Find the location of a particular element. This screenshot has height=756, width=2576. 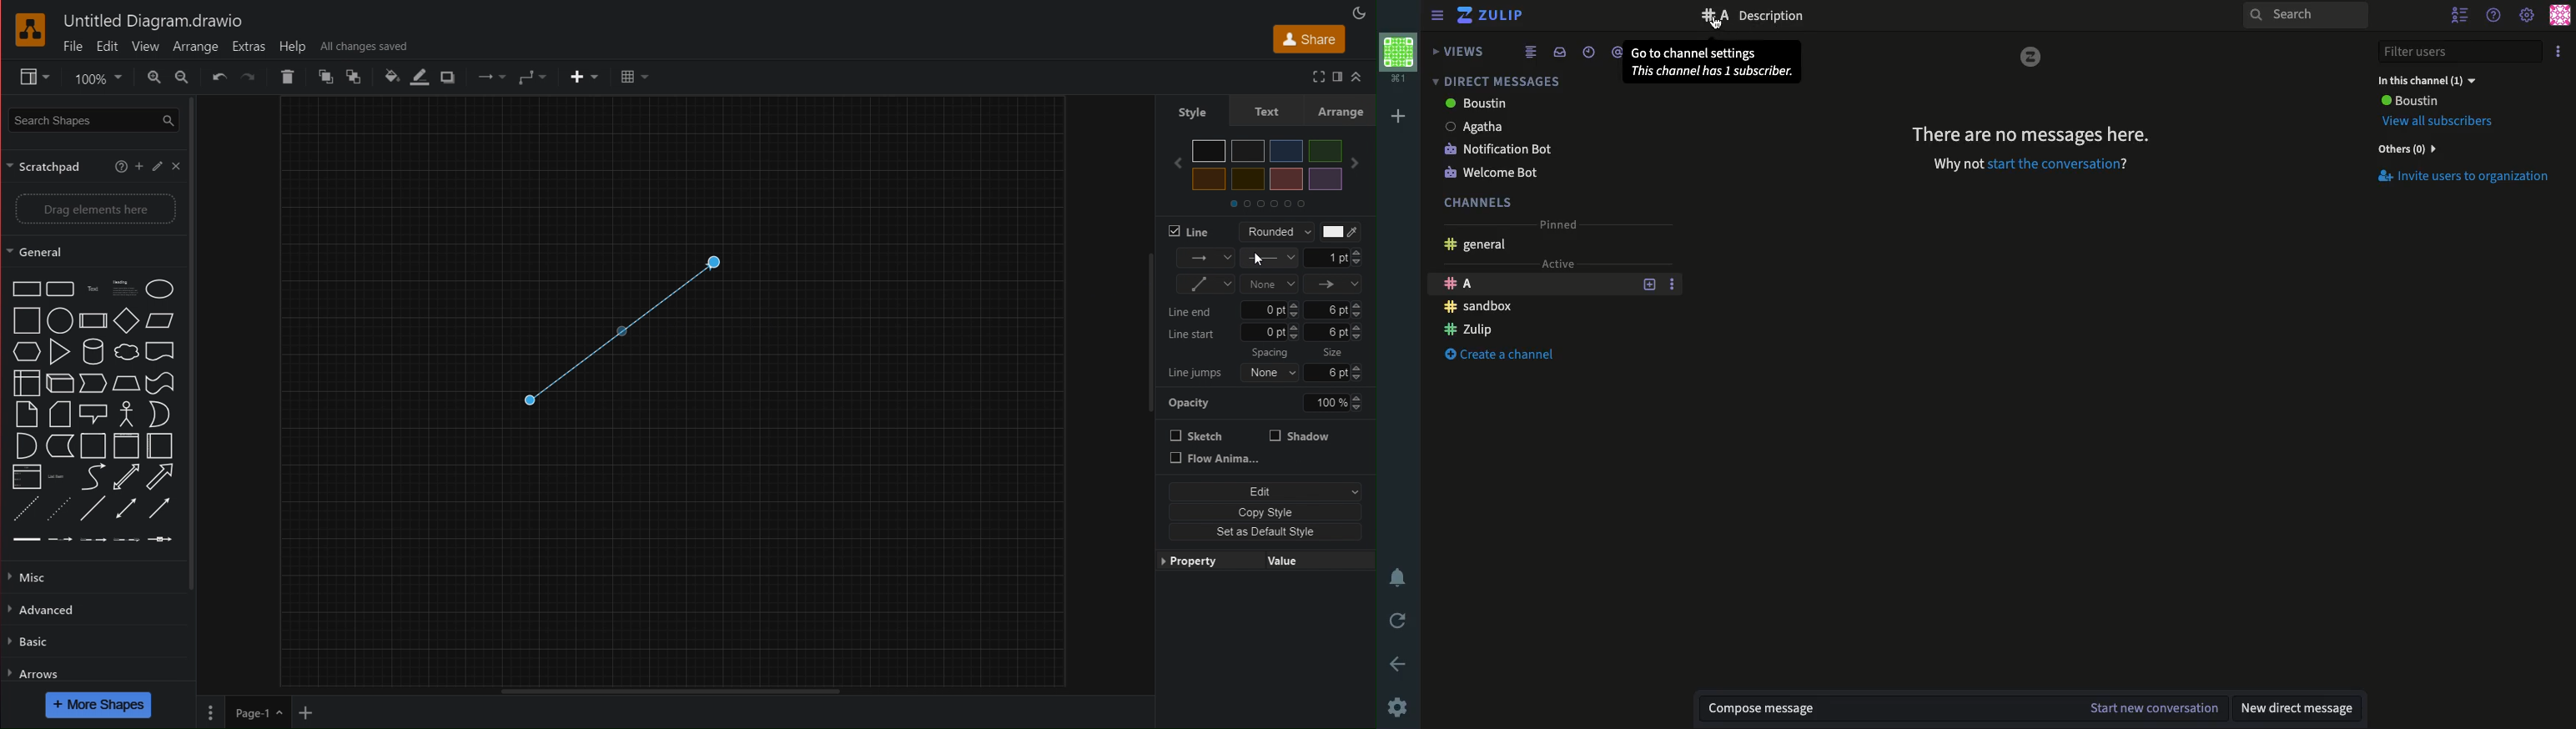

Edit is located at coordinates (1262, 492).